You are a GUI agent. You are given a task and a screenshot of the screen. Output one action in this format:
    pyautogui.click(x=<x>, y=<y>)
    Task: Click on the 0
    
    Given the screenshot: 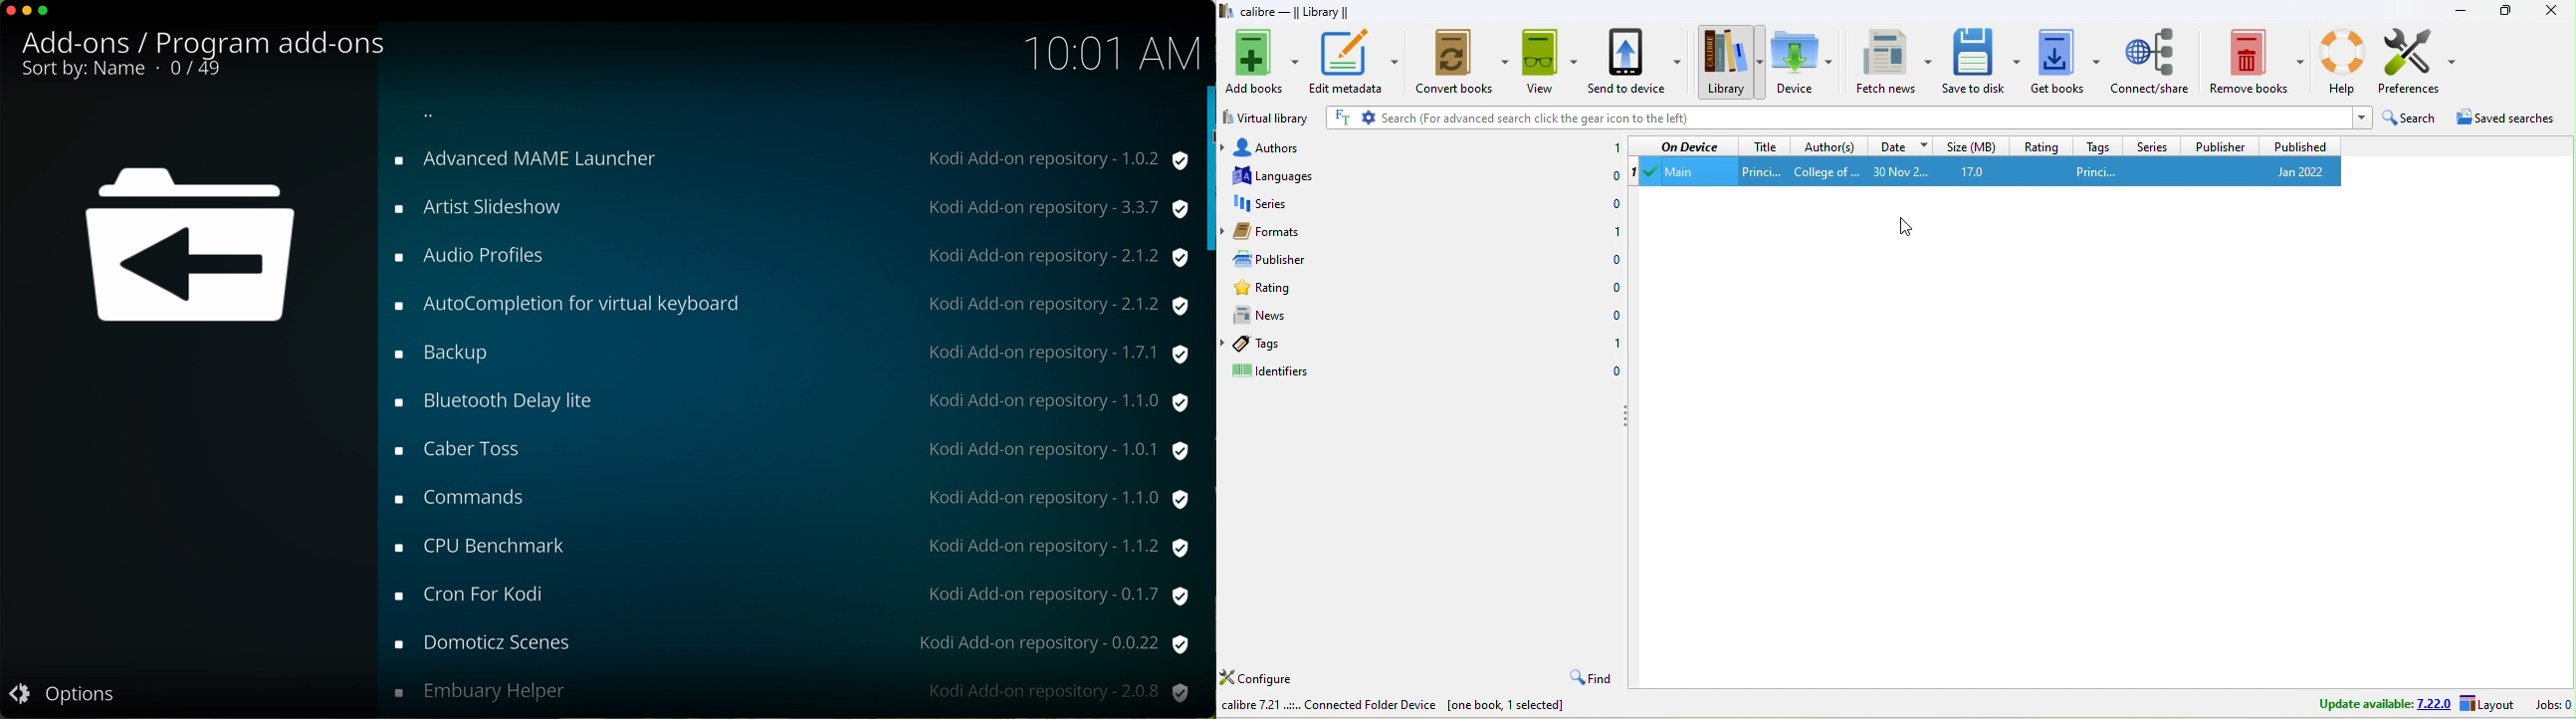 What is the action you would take?
    pyautogui.click(x=1616, y=289)
    